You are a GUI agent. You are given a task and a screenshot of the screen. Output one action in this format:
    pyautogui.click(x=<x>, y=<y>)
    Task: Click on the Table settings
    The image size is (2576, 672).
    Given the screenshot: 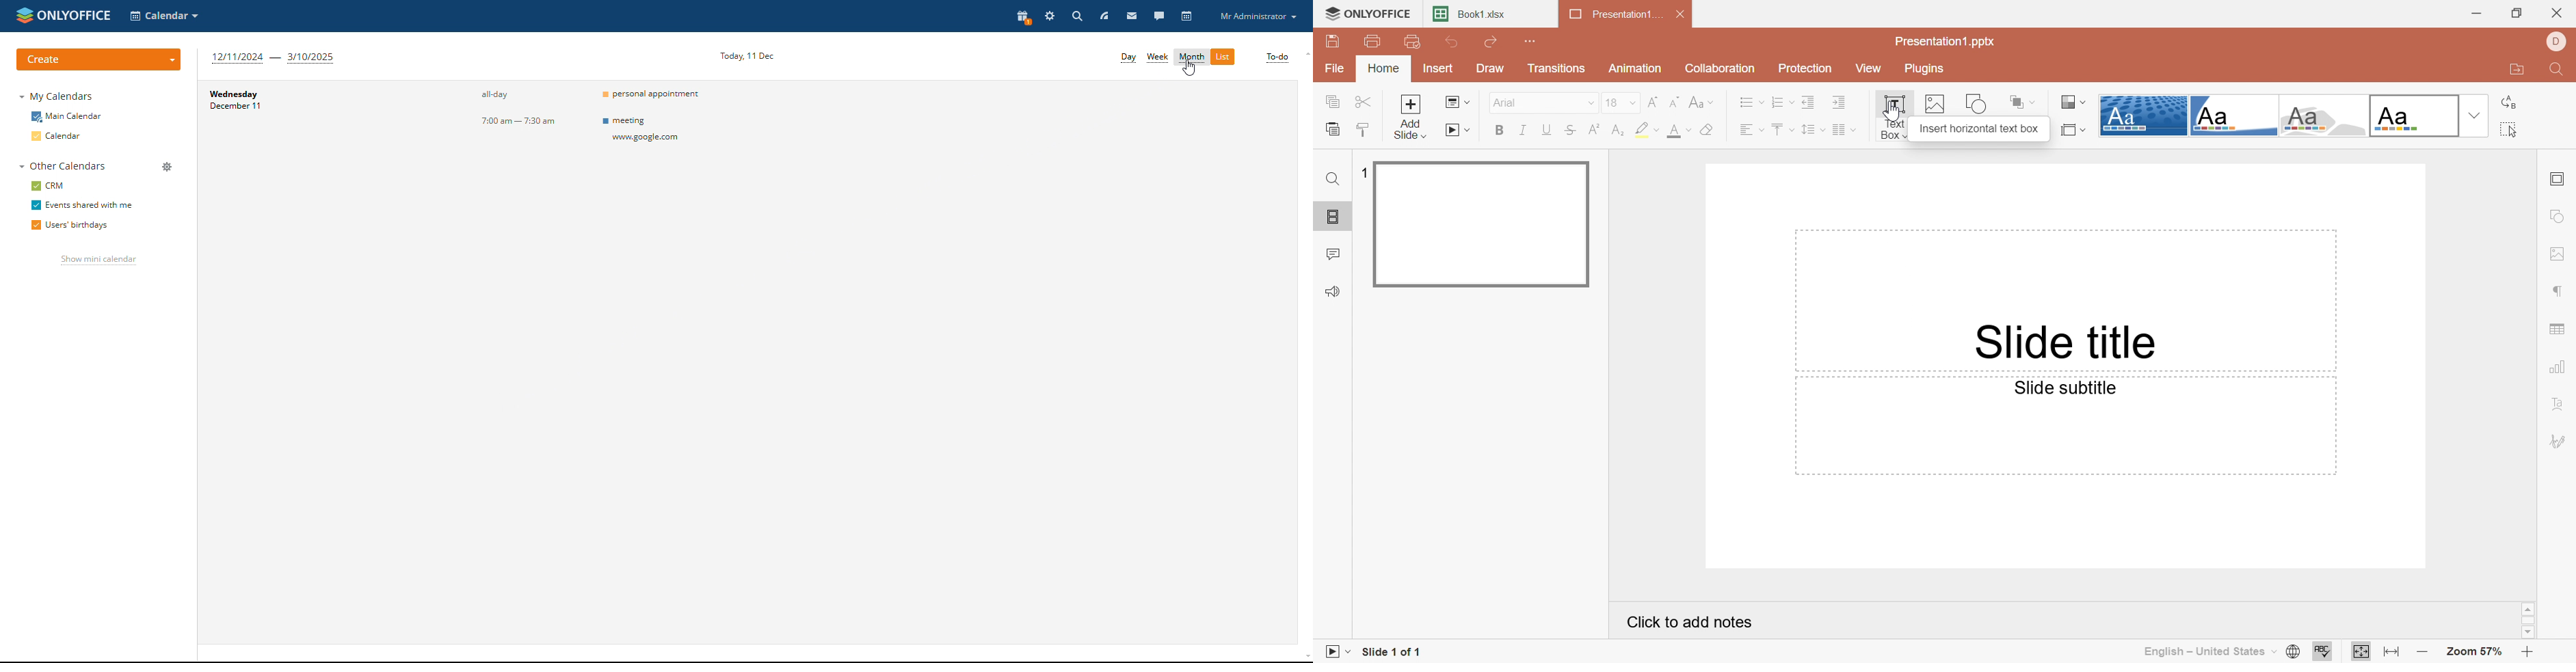 What is the action you would take?
    pyautogui.click(x=2559, y=330)
    